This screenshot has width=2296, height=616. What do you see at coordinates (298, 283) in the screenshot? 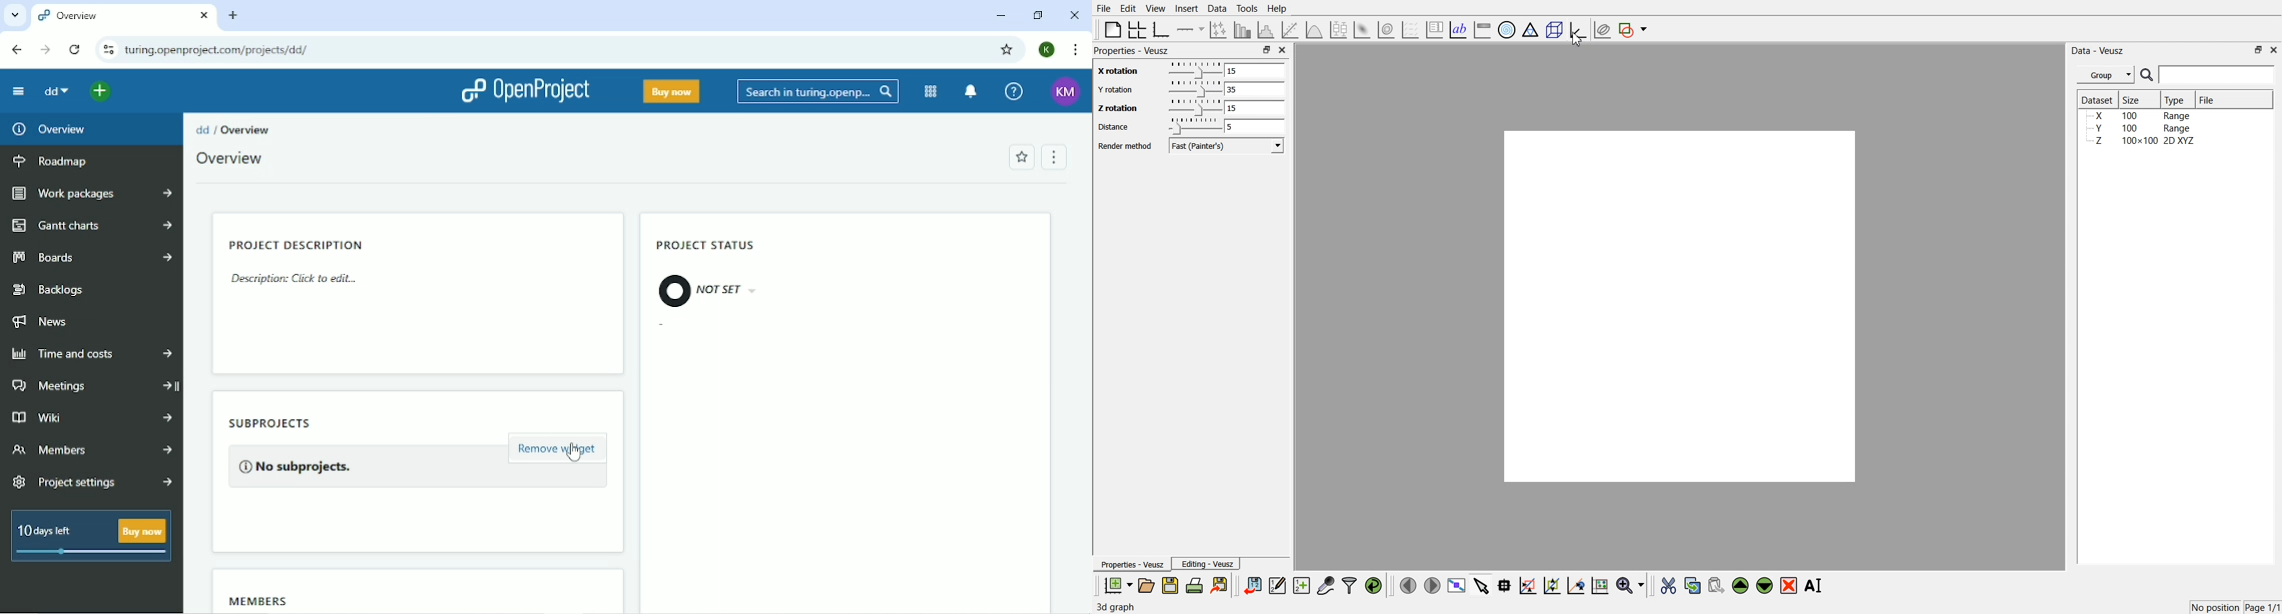
I see `Description: Click to edit..` at bounding box center [298, 283].